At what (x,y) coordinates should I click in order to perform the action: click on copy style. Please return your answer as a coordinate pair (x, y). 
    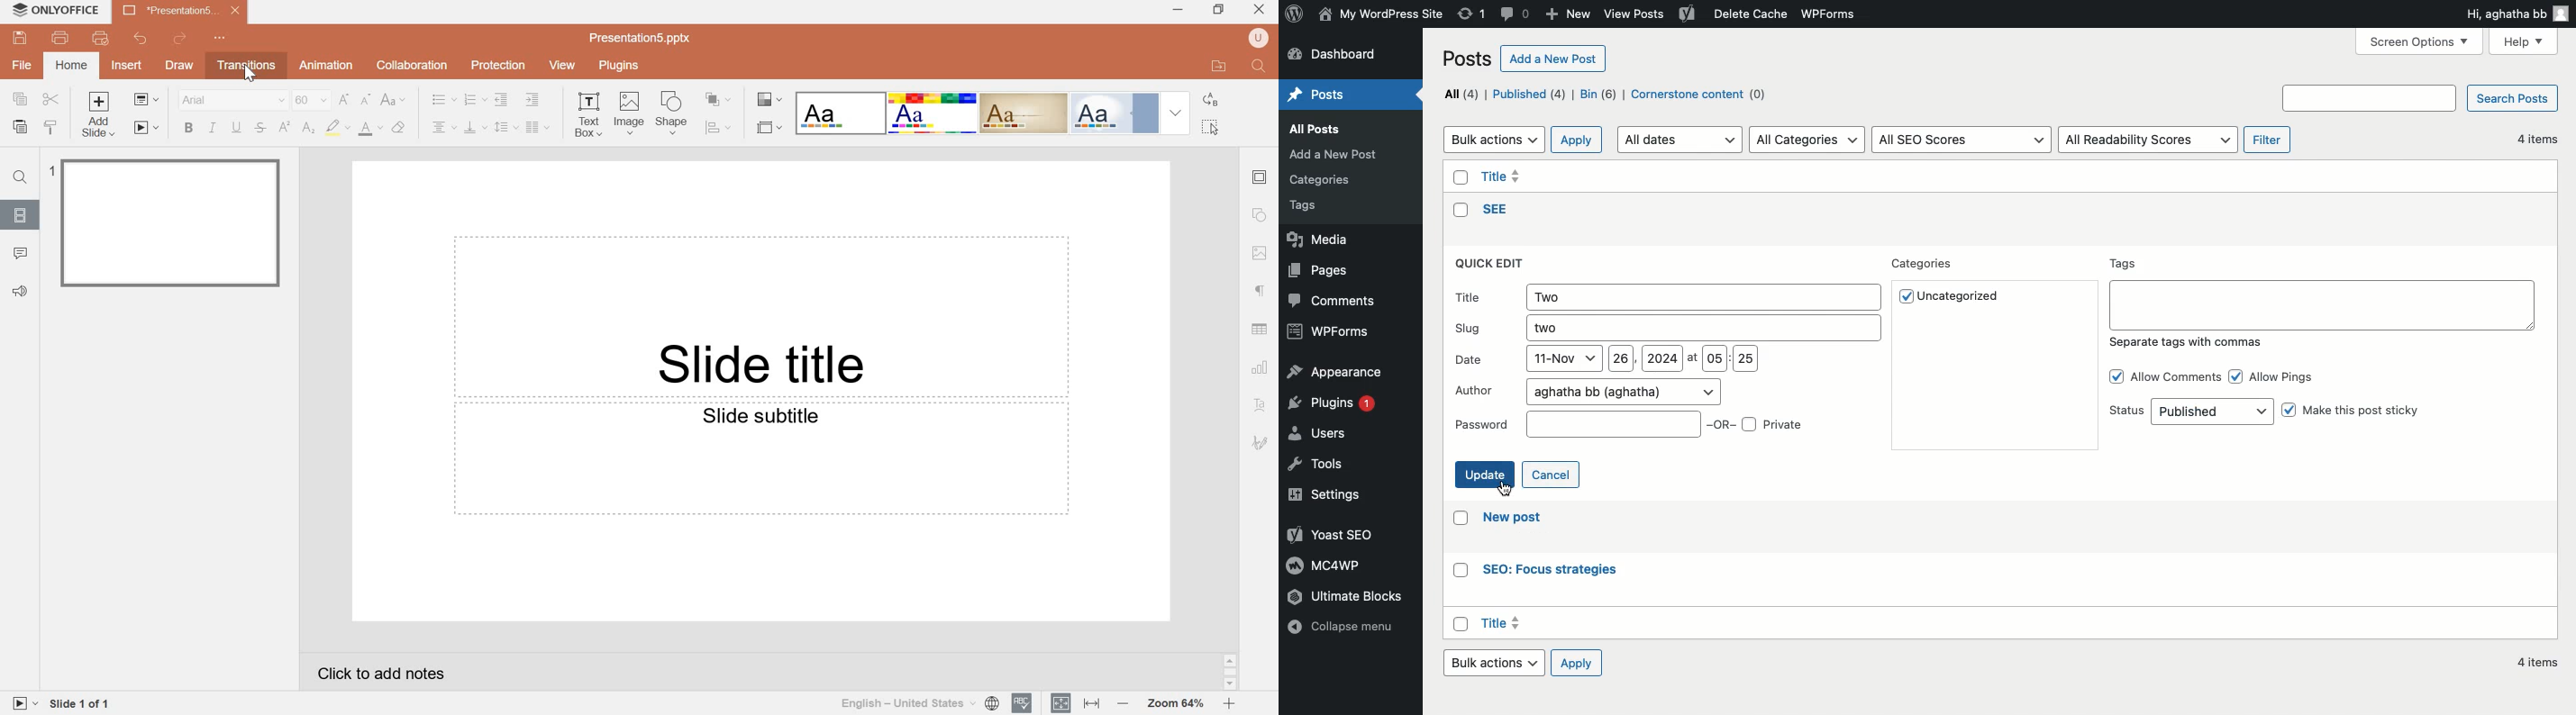
    Looking at the image, I should click on (53, 126).